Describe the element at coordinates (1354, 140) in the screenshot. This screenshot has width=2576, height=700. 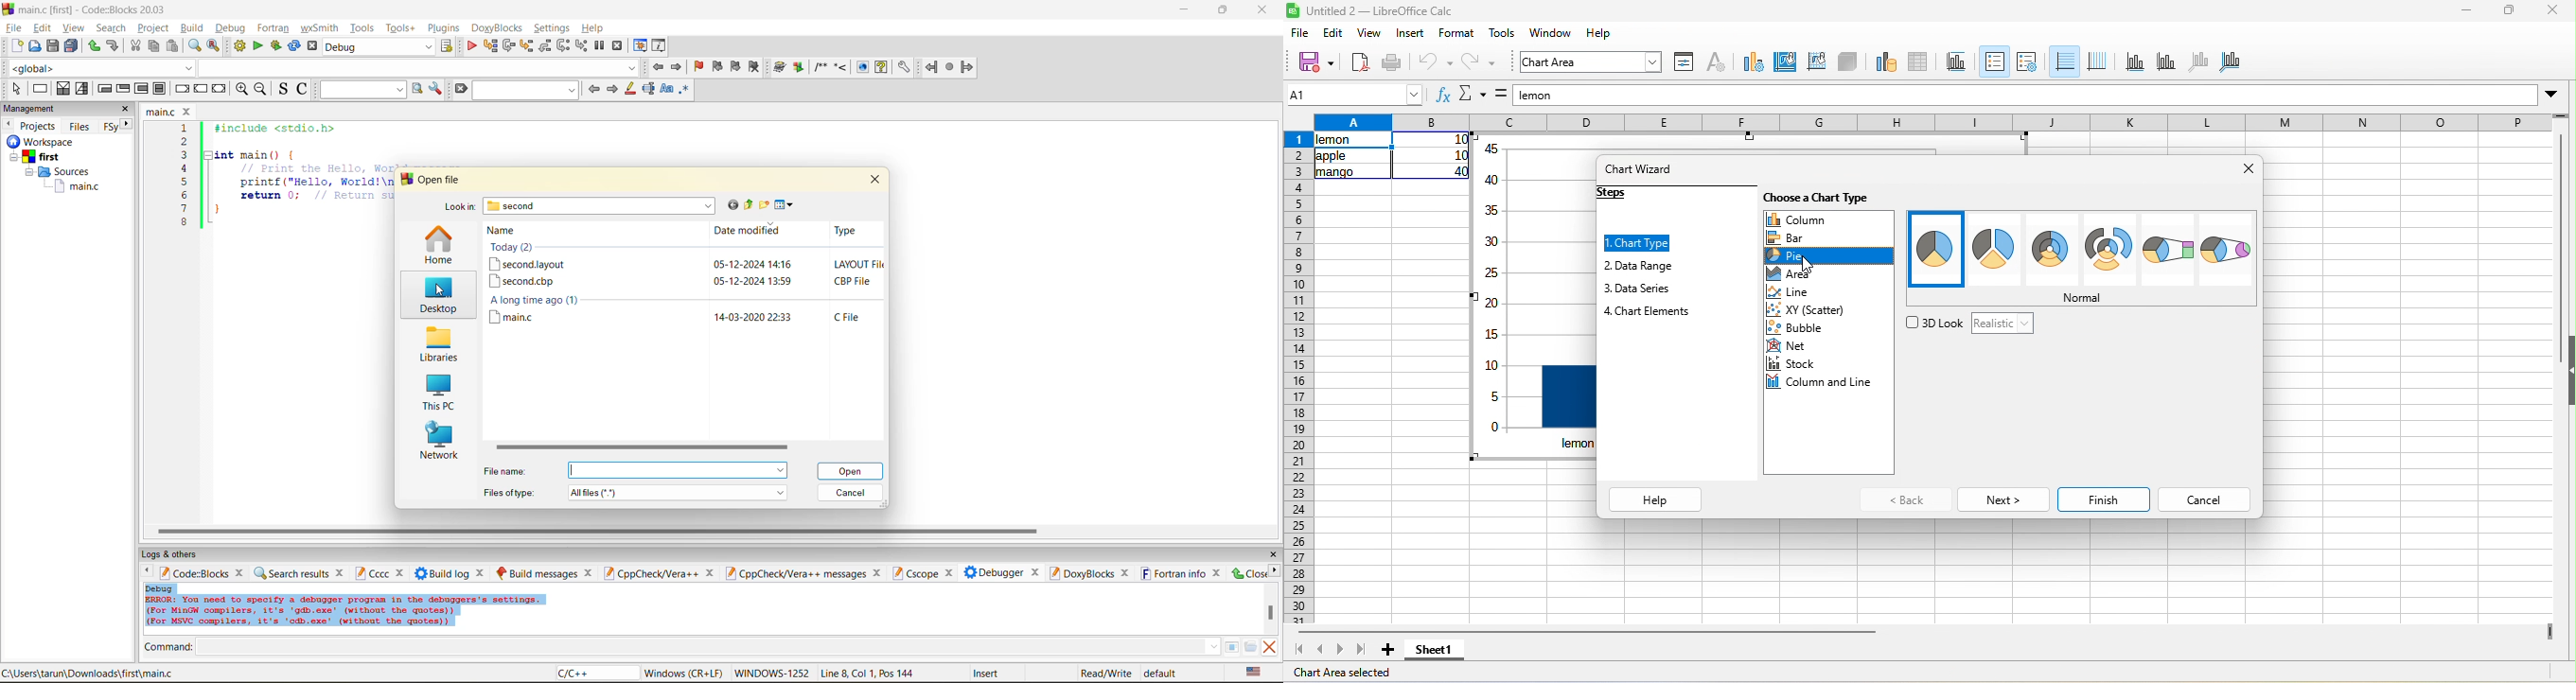
I see `lemon` at that location.